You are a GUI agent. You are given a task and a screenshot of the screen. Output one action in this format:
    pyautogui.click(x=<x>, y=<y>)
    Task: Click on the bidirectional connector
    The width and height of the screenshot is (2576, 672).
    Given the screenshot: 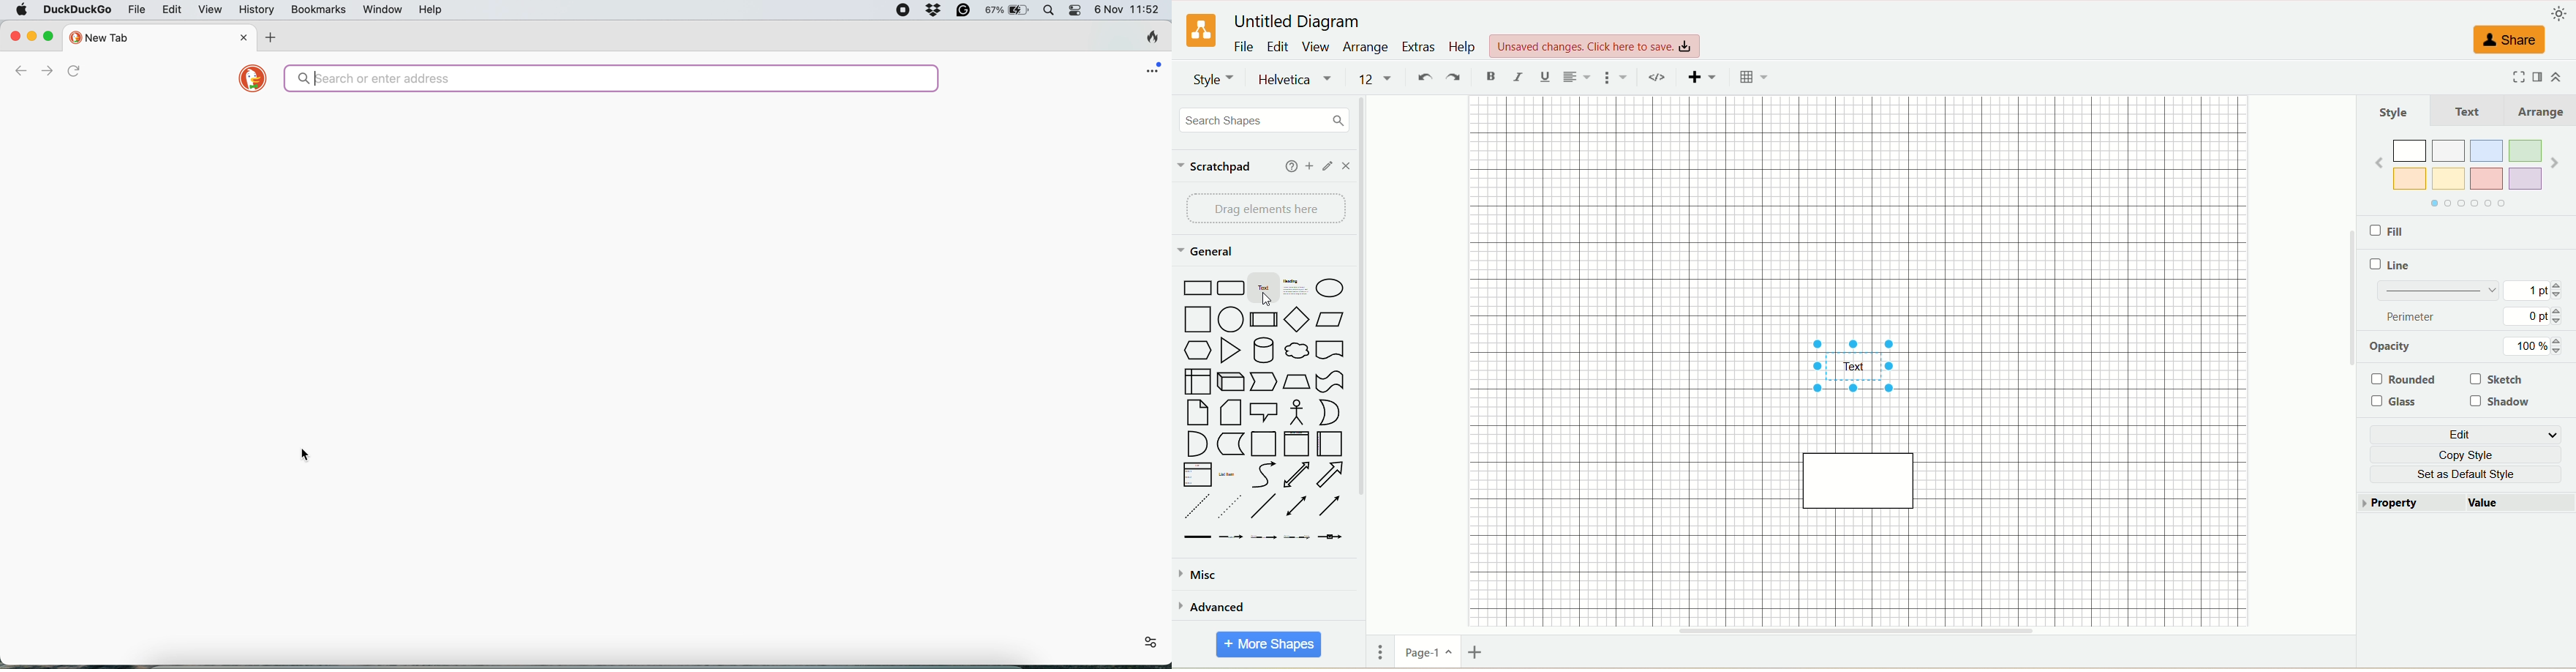 What is the action you would take?
    pyautogui.click(x=1299, y=506)
    